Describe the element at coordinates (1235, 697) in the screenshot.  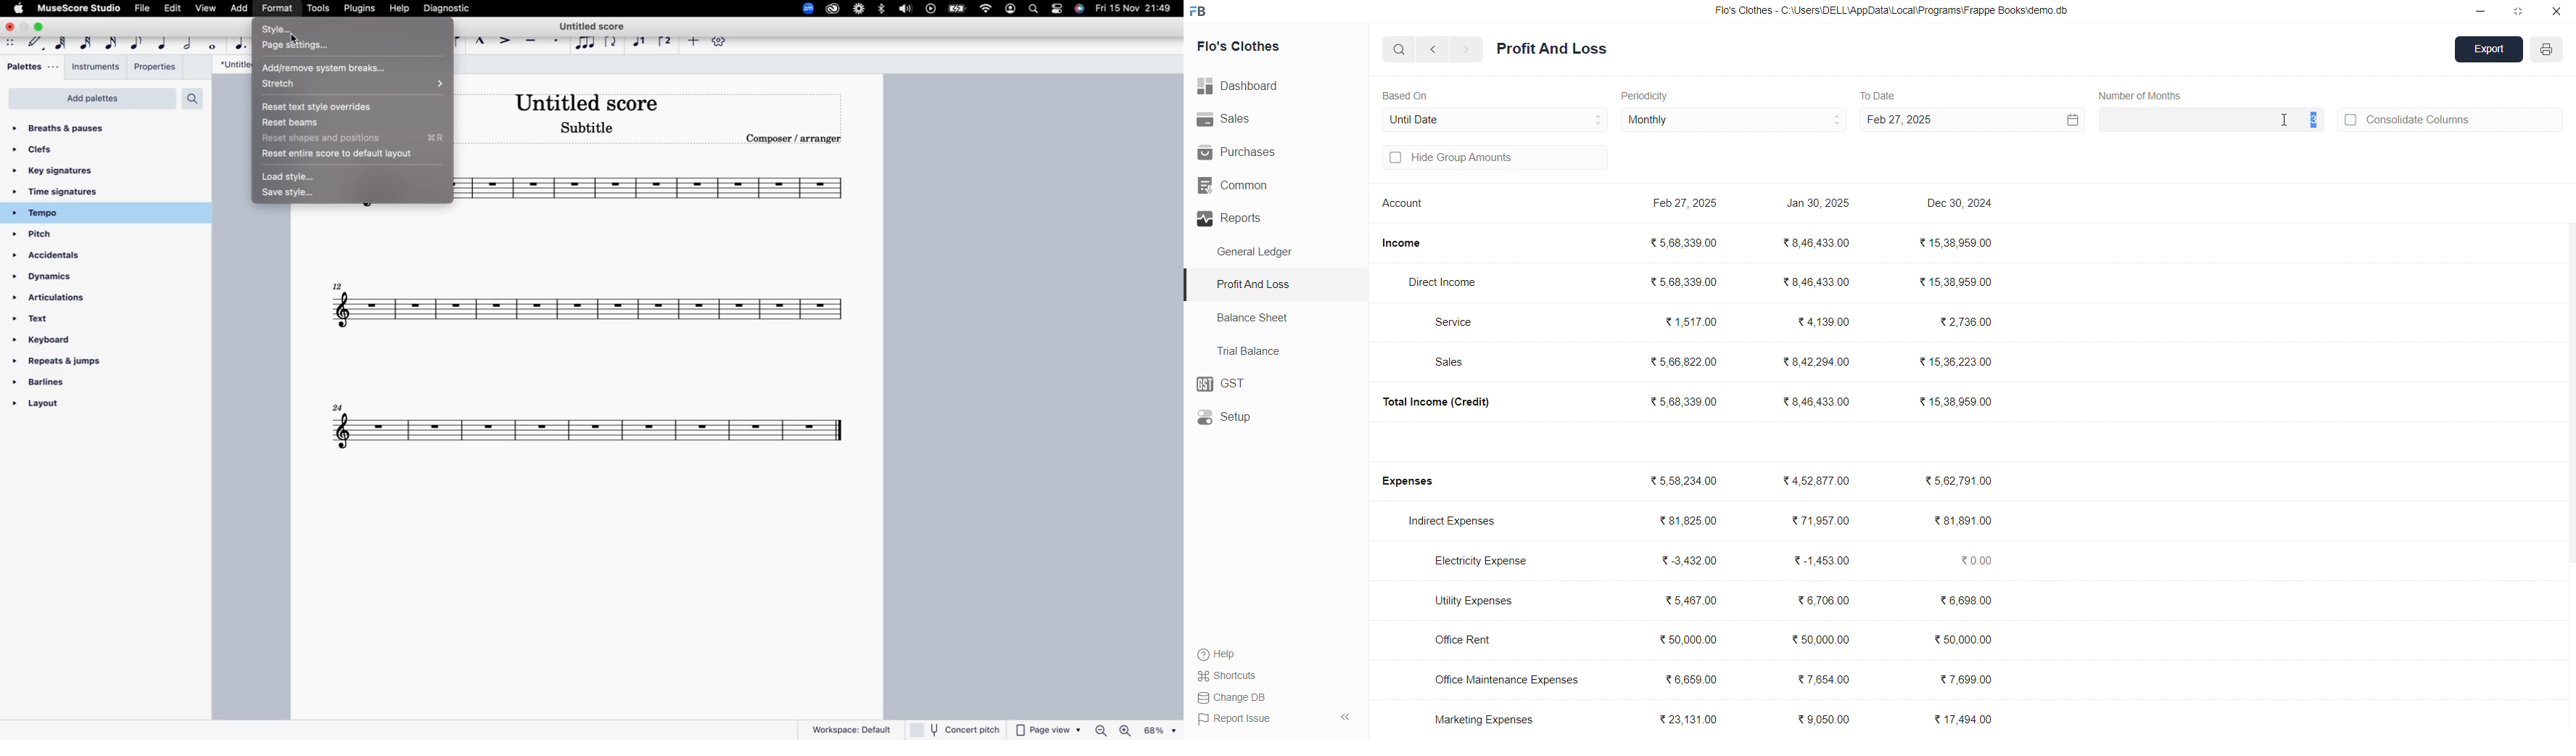
I see `Change DB` at that location.